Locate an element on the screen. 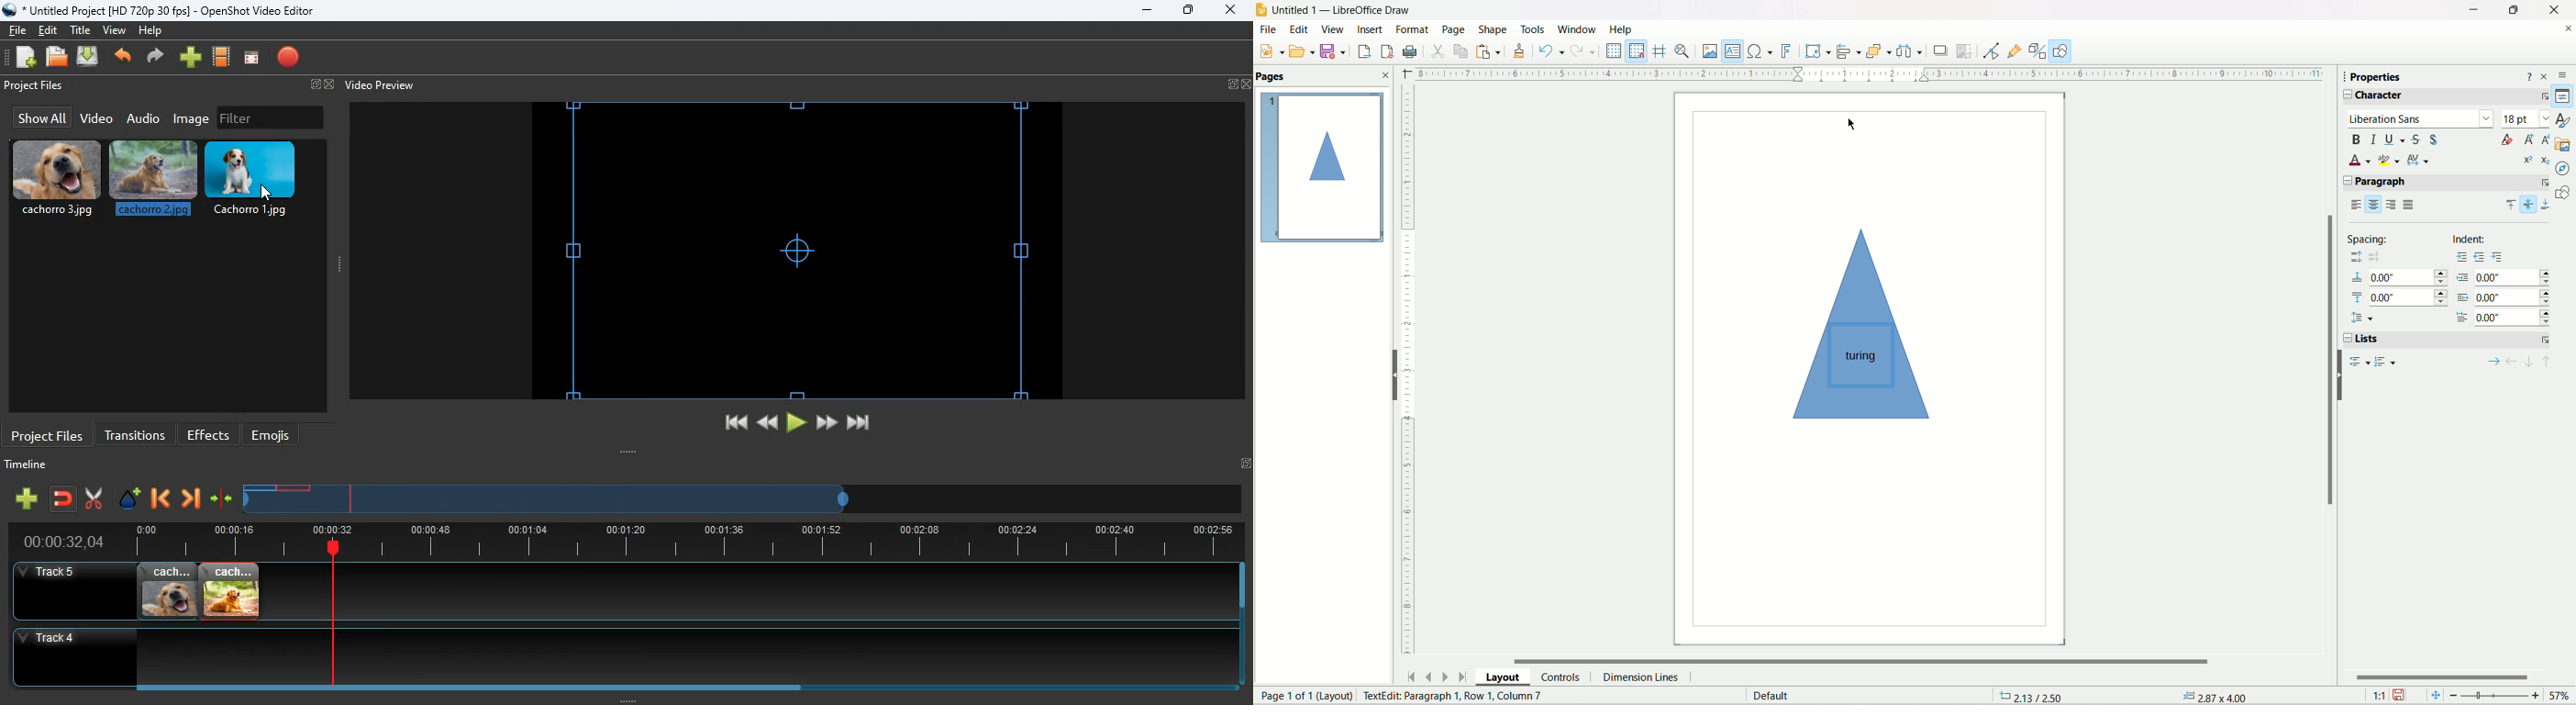 The width and height of the screenshot is (2576, 728). Redo is located at coordinates (1583, 50).